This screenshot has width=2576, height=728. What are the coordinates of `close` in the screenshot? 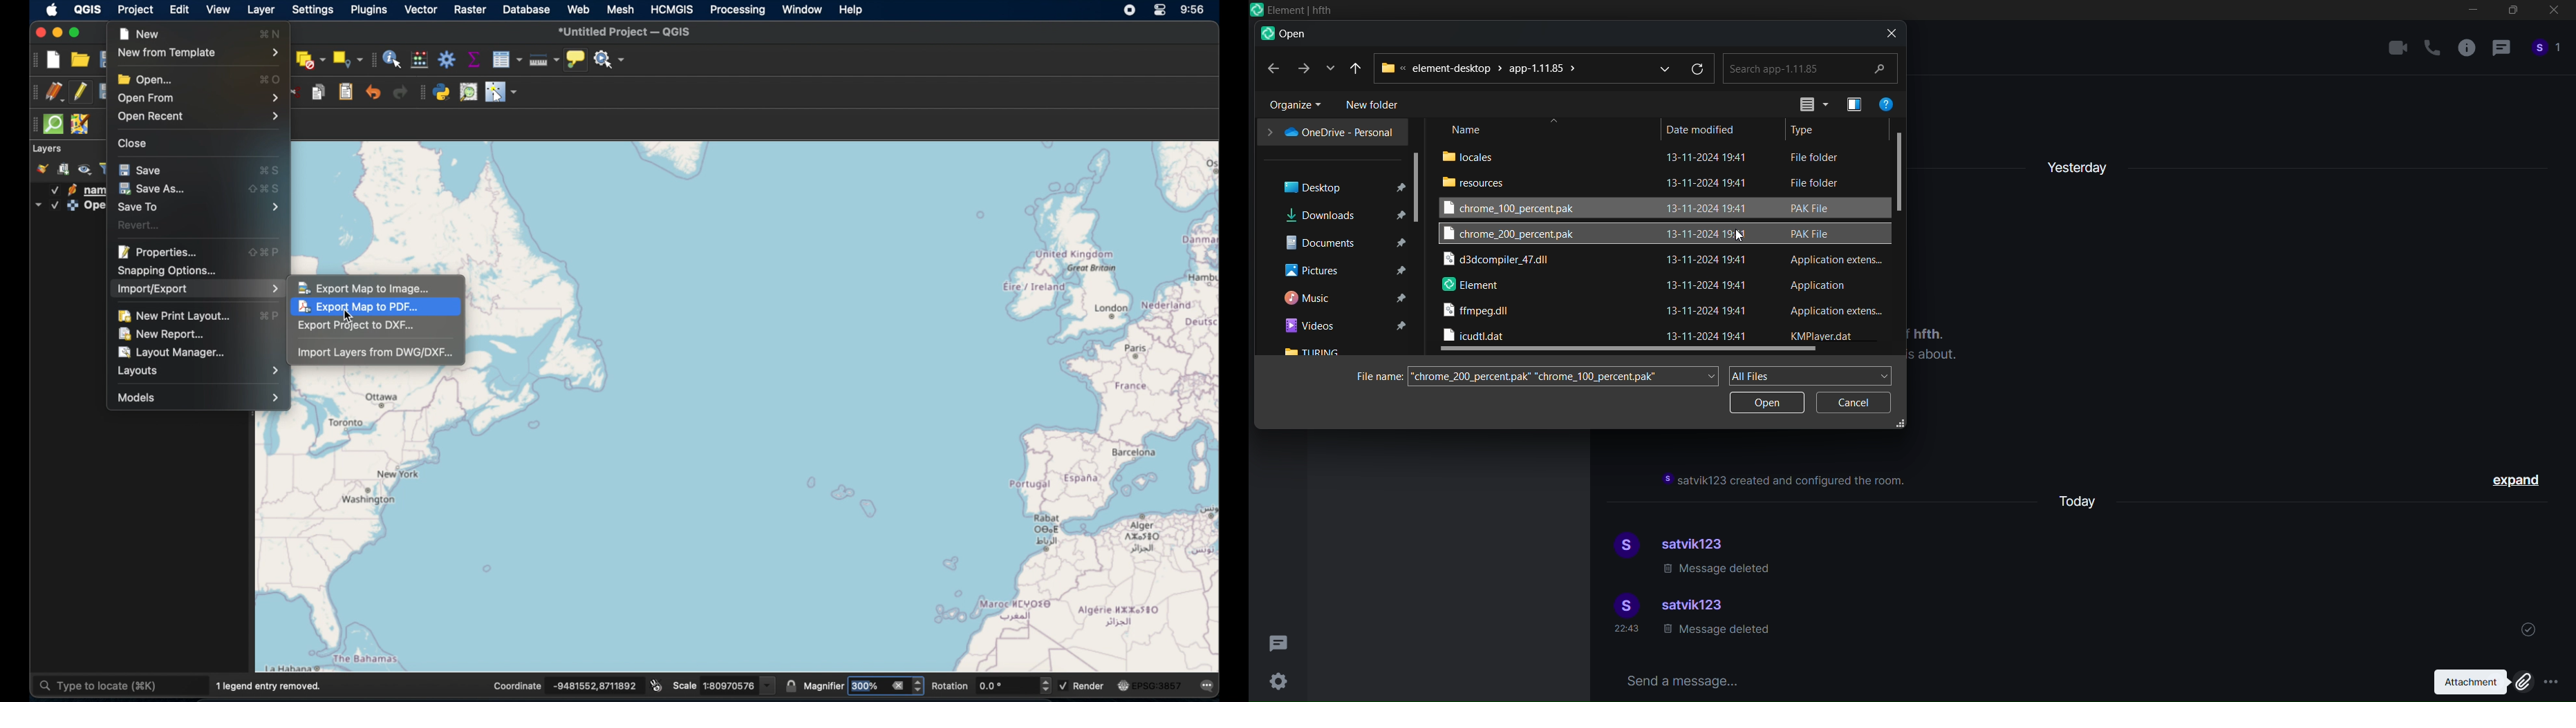 It's located at (40, 32).